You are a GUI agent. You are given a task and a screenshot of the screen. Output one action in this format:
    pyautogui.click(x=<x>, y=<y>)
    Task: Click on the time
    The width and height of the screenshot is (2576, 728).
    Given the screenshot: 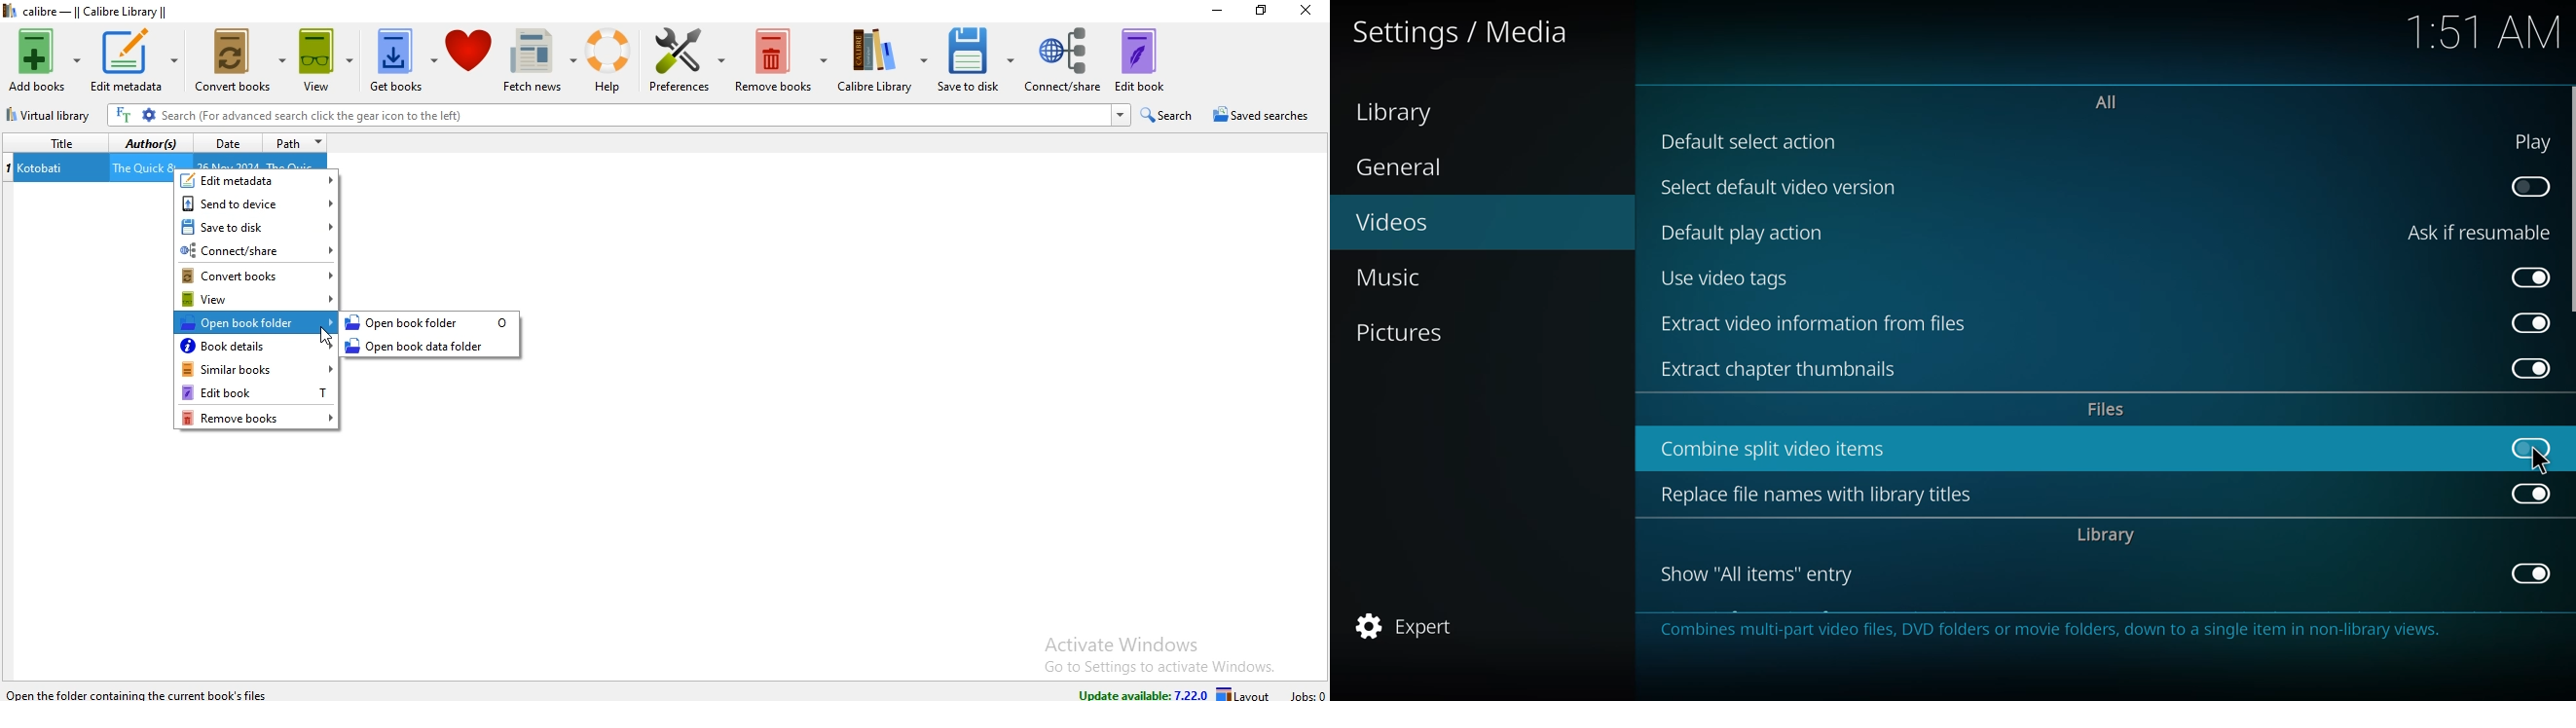 What is the action you would take?
    pyautogui.click(x=2486, y=30)
    